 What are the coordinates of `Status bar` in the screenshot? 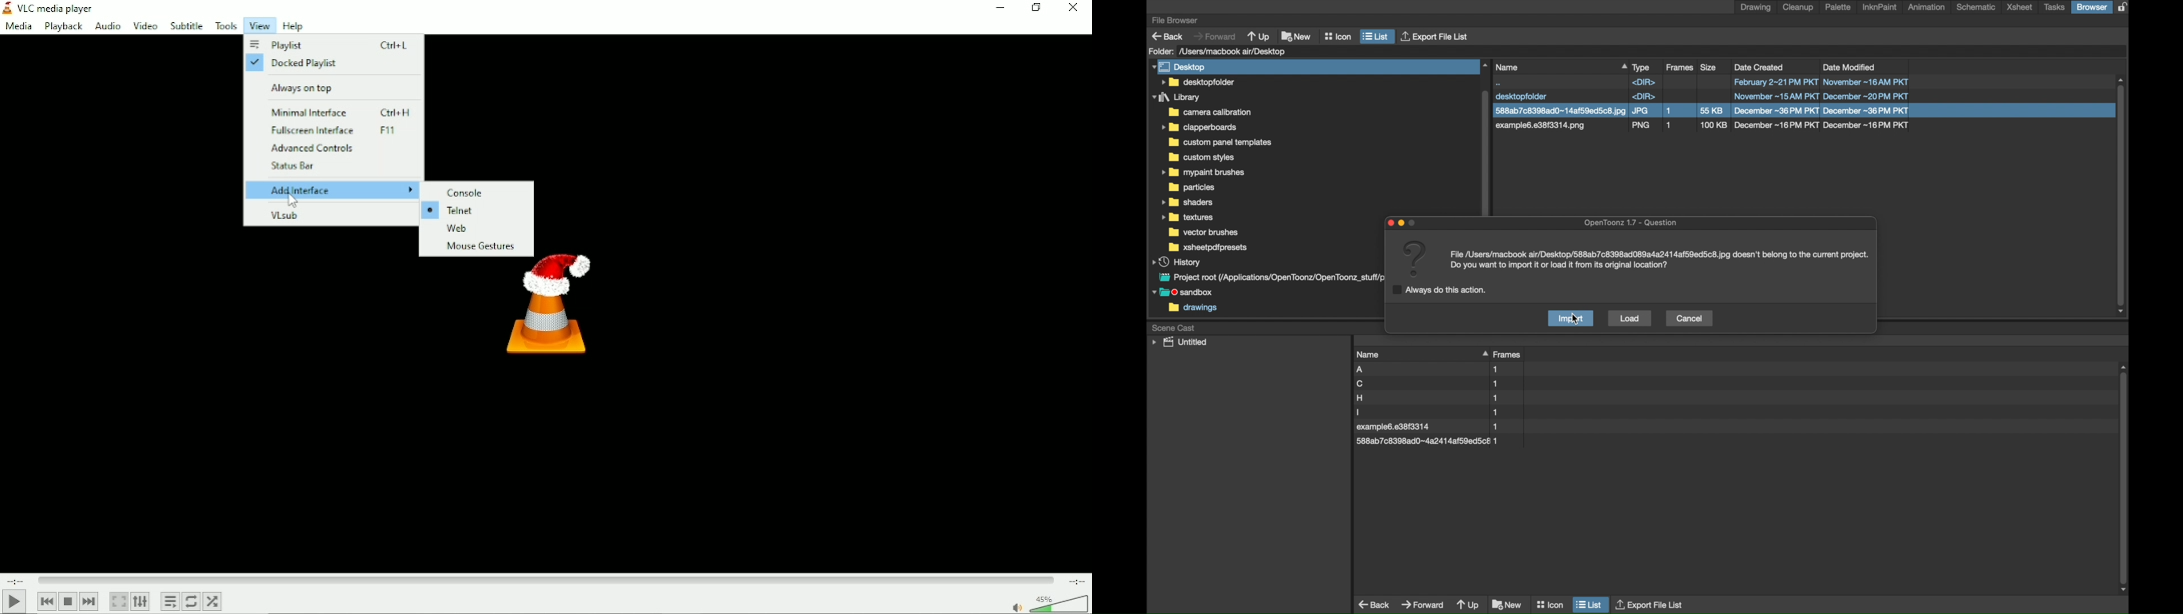 It's located at (289, 166).